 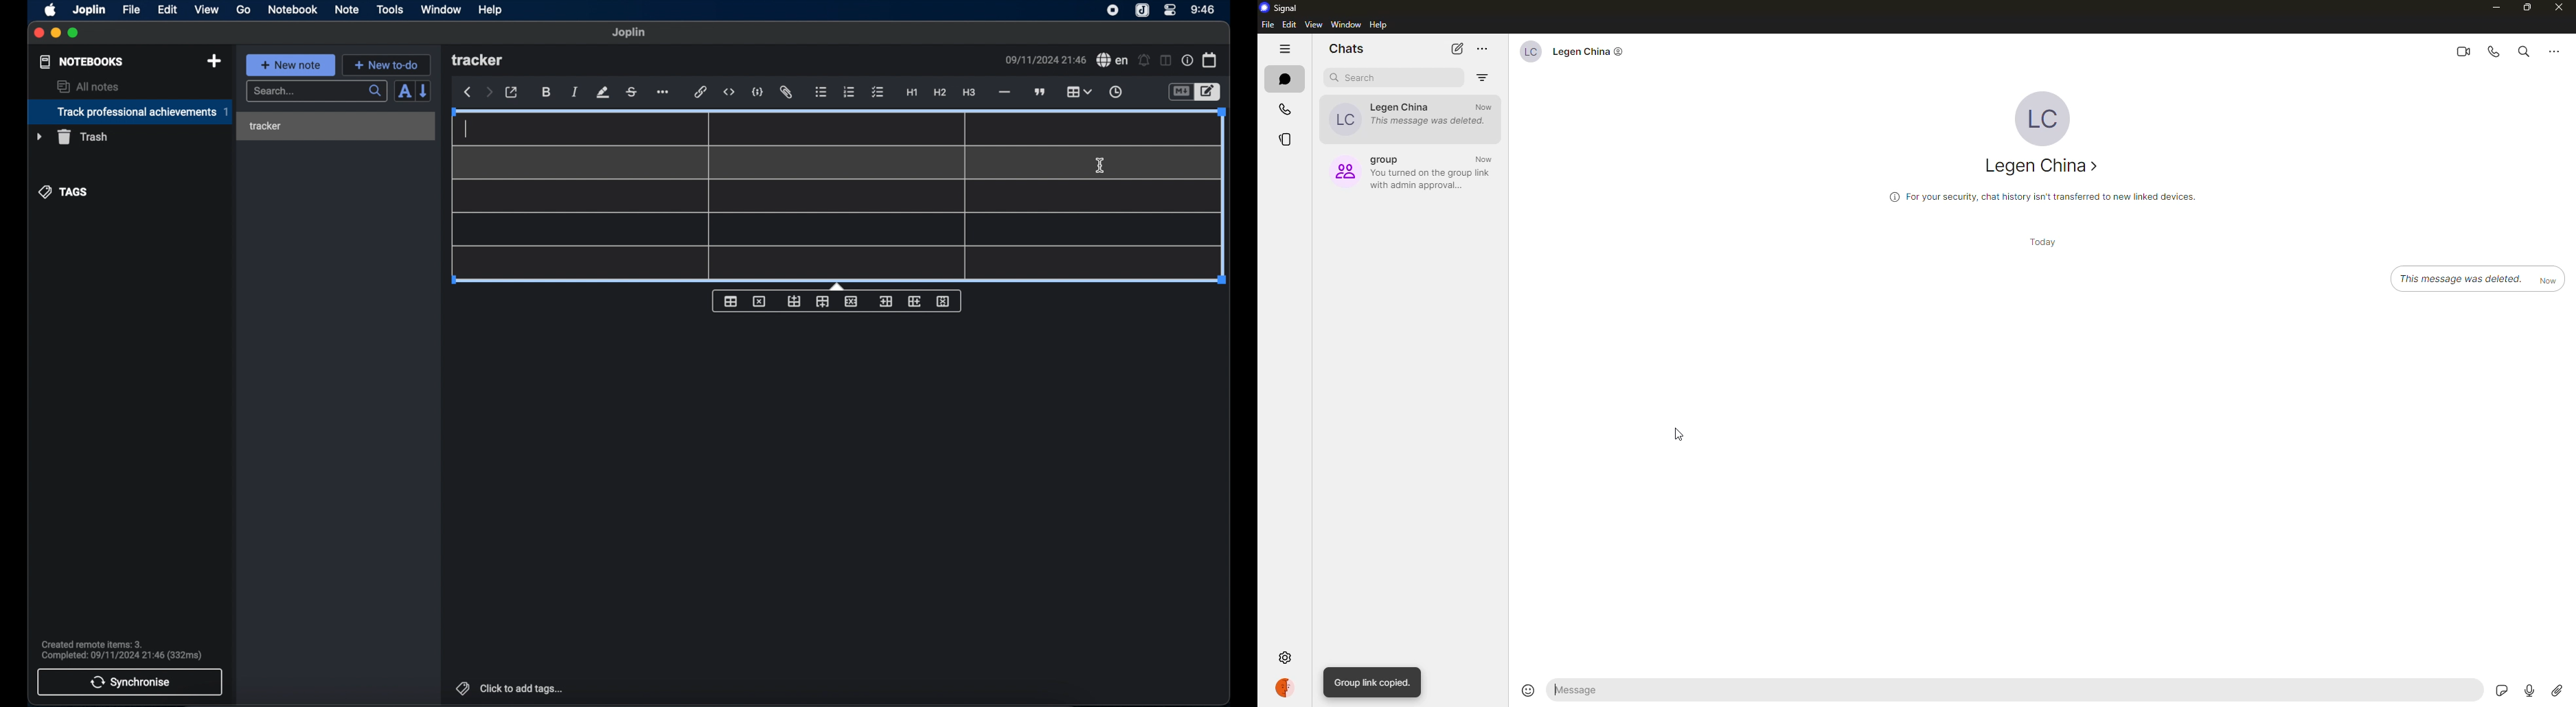 I want to click on highlight, so click(x=603, y=92).